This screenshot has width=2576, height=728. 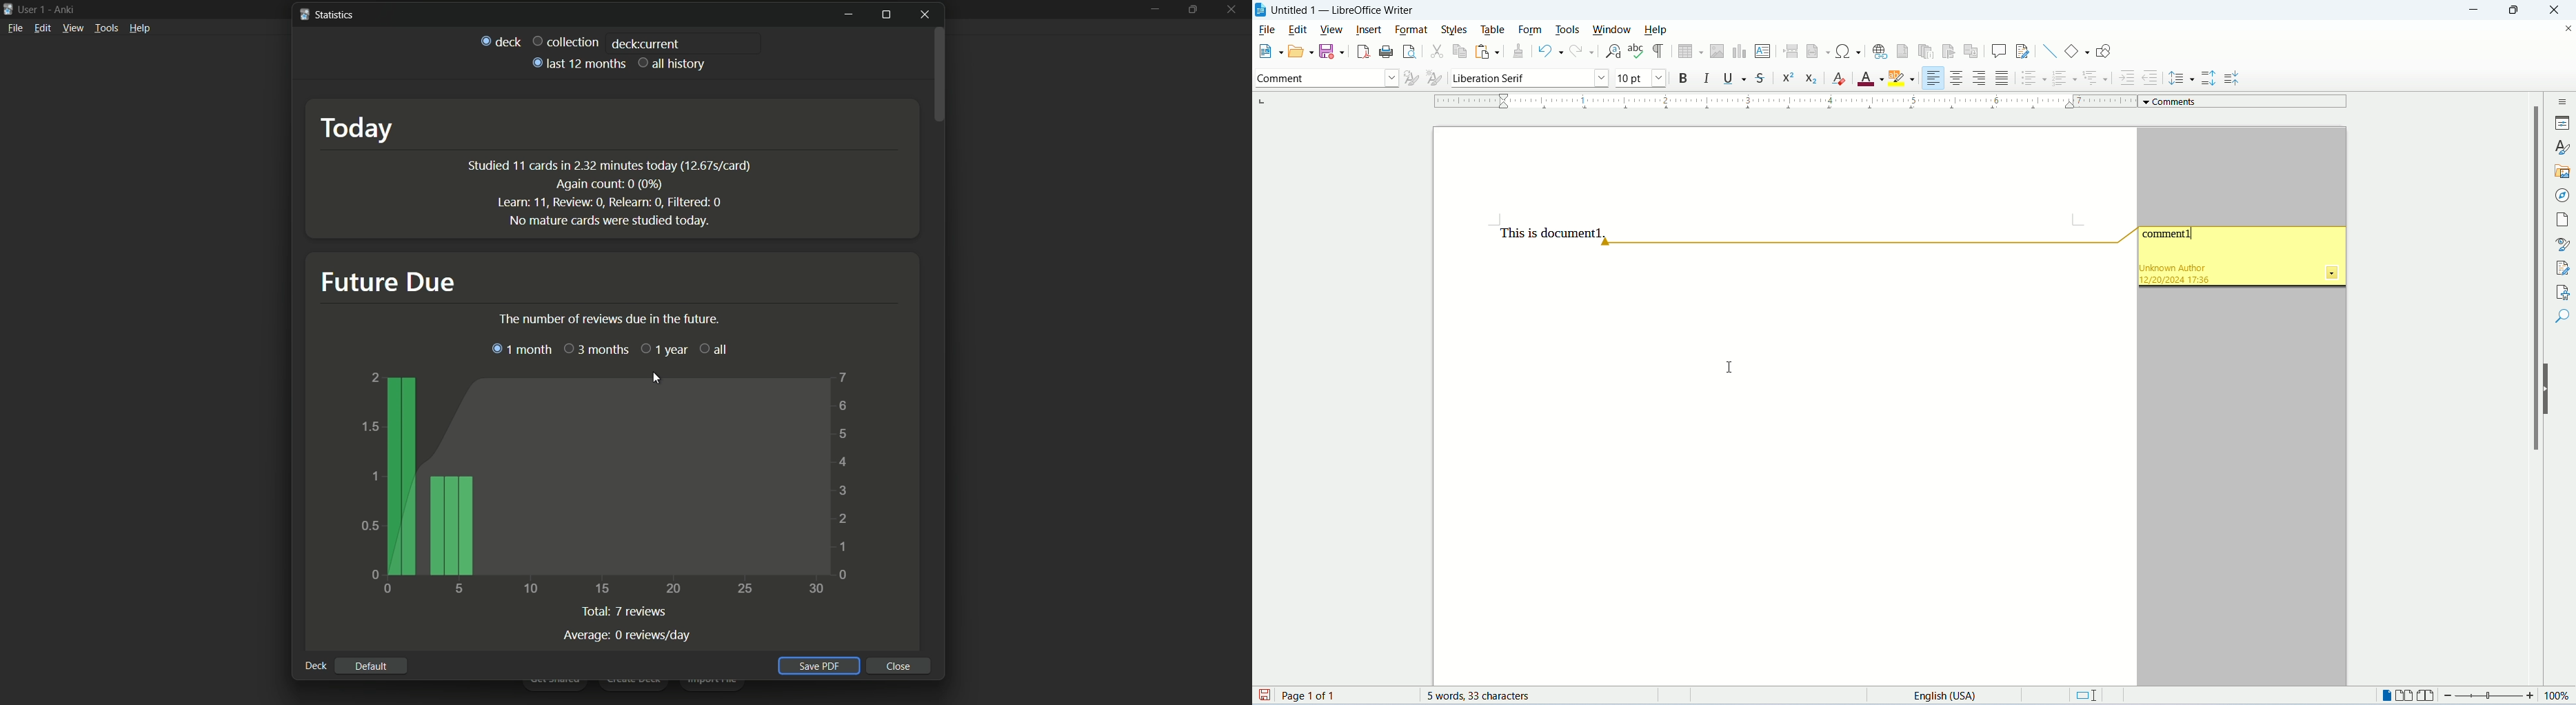 I want to click on styles, so click(x=2563, y=146).